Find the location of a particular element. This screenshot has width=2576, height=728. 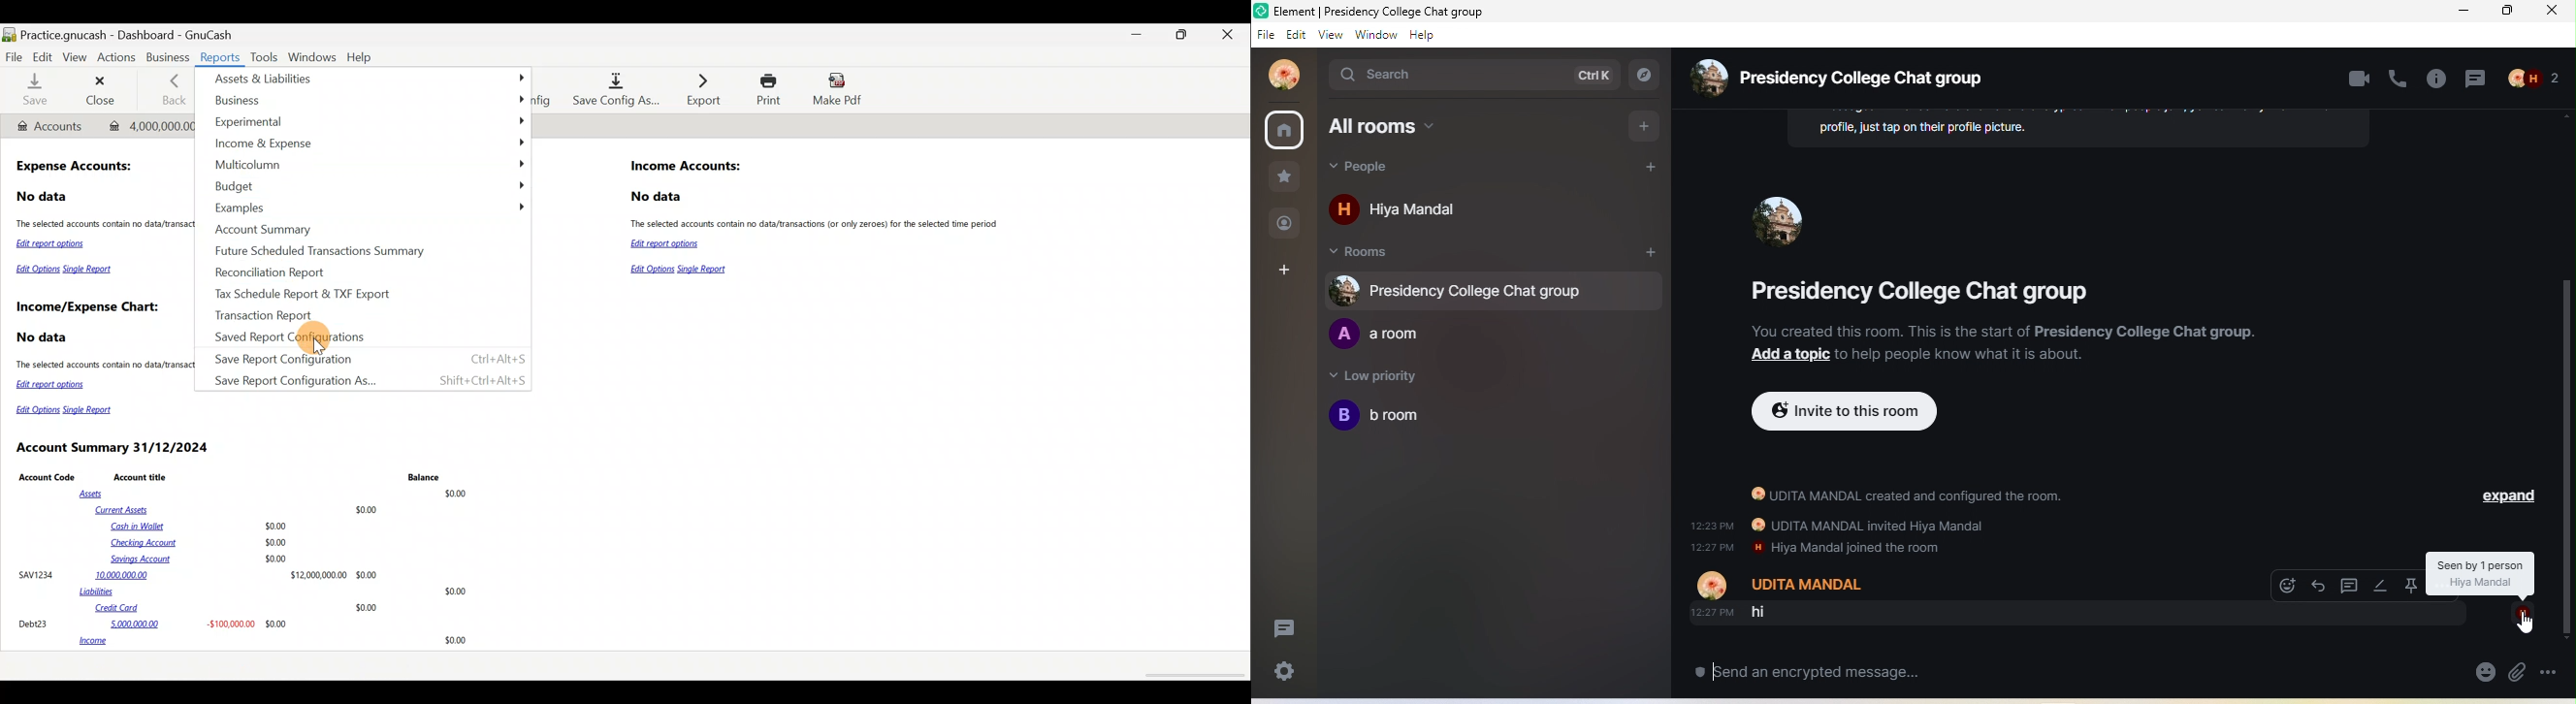

Transaction Report is located at coordinates (265, 315).